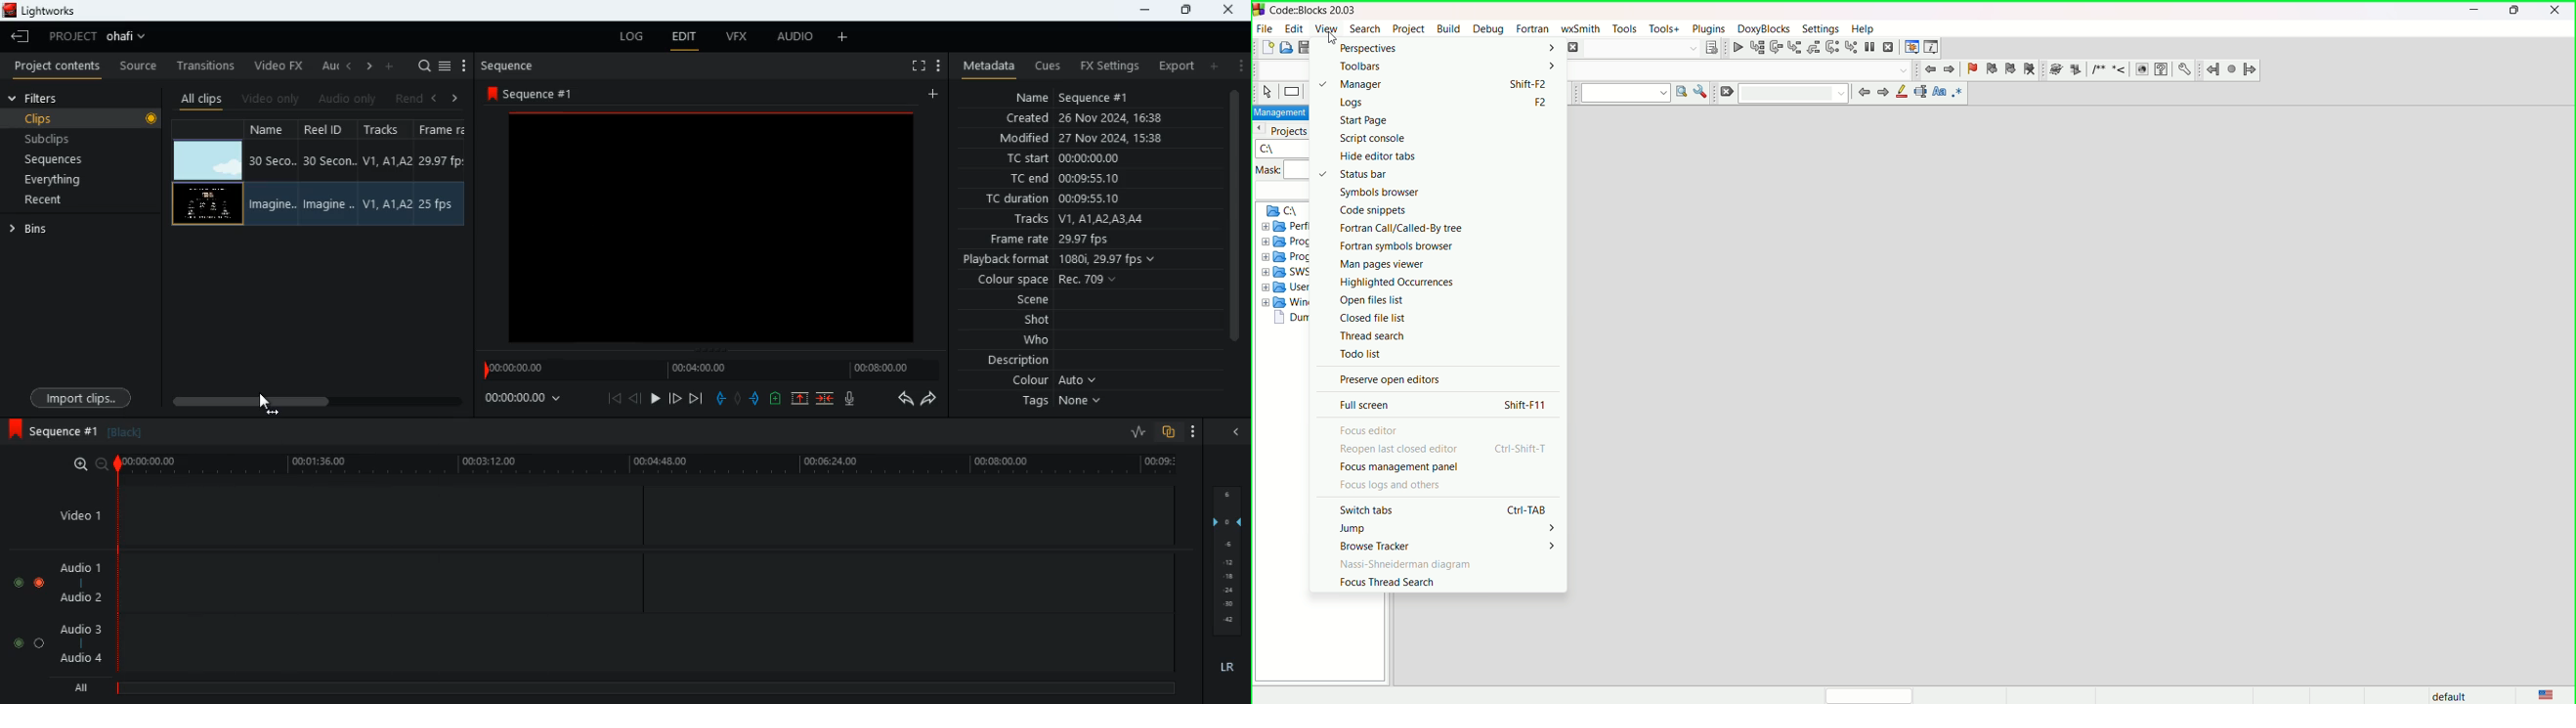 The image size is (2576, 728). Describe the element at coordinates (1403, 564) in the screenshot. I see `nassi-shneiderman diagram` at that location.